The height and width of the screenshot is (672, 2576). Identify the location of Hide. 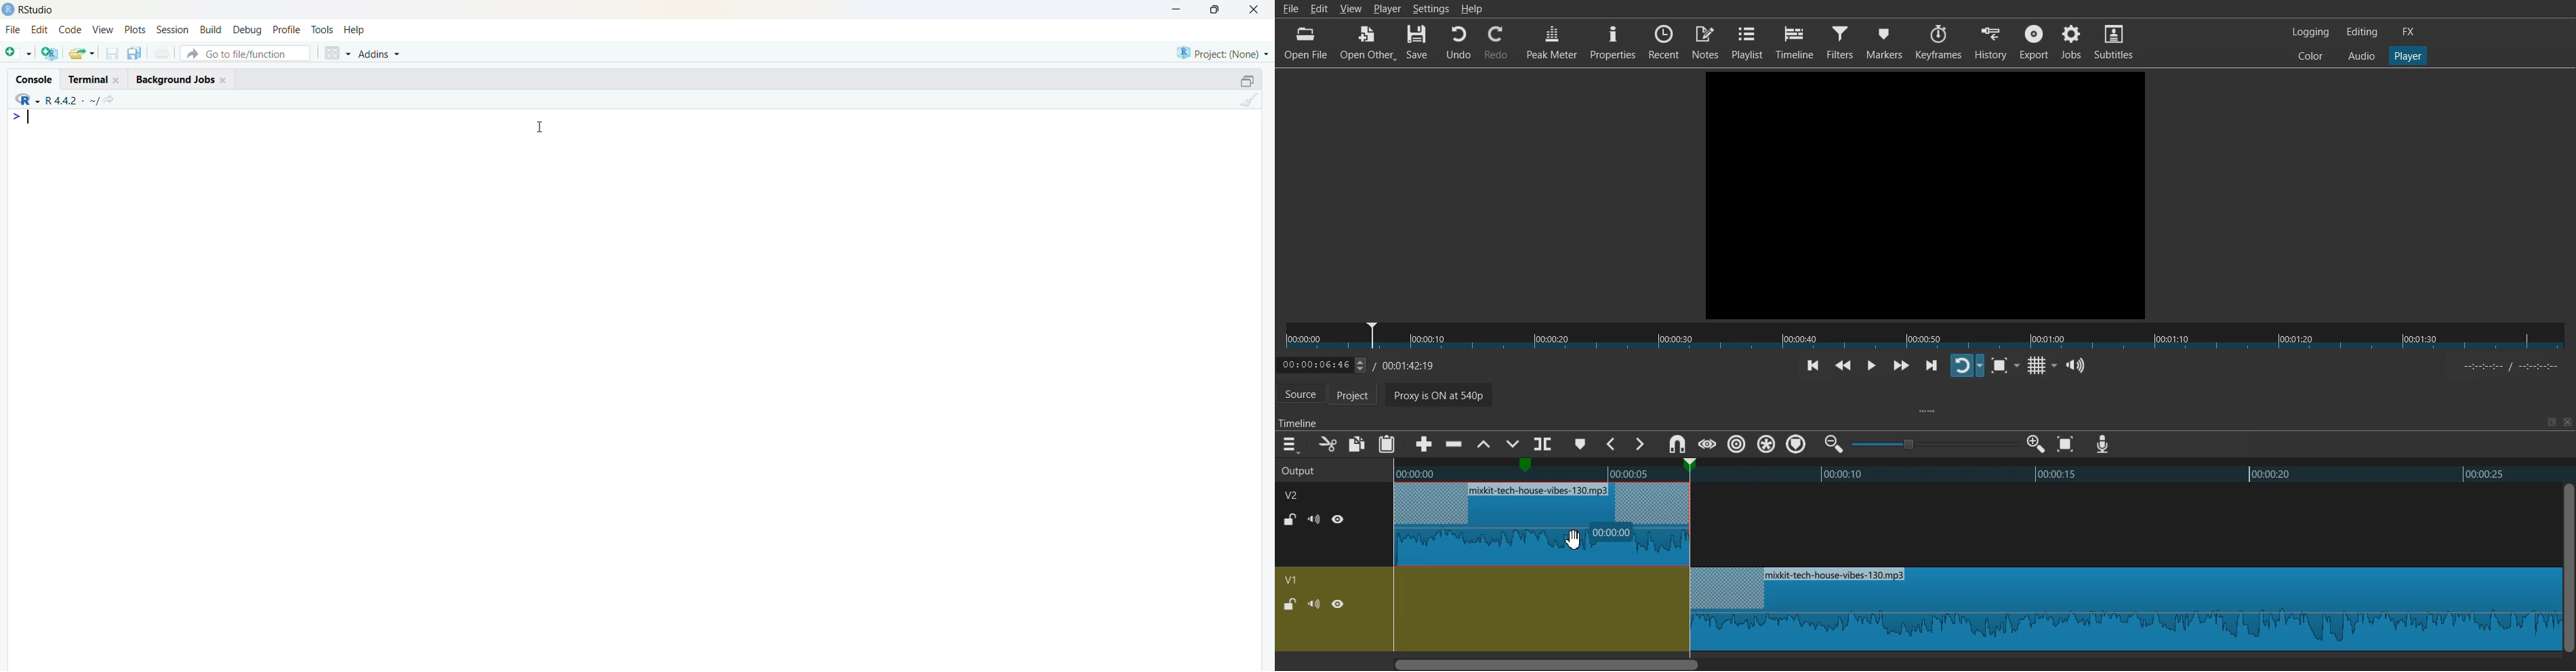
(1338, 604).